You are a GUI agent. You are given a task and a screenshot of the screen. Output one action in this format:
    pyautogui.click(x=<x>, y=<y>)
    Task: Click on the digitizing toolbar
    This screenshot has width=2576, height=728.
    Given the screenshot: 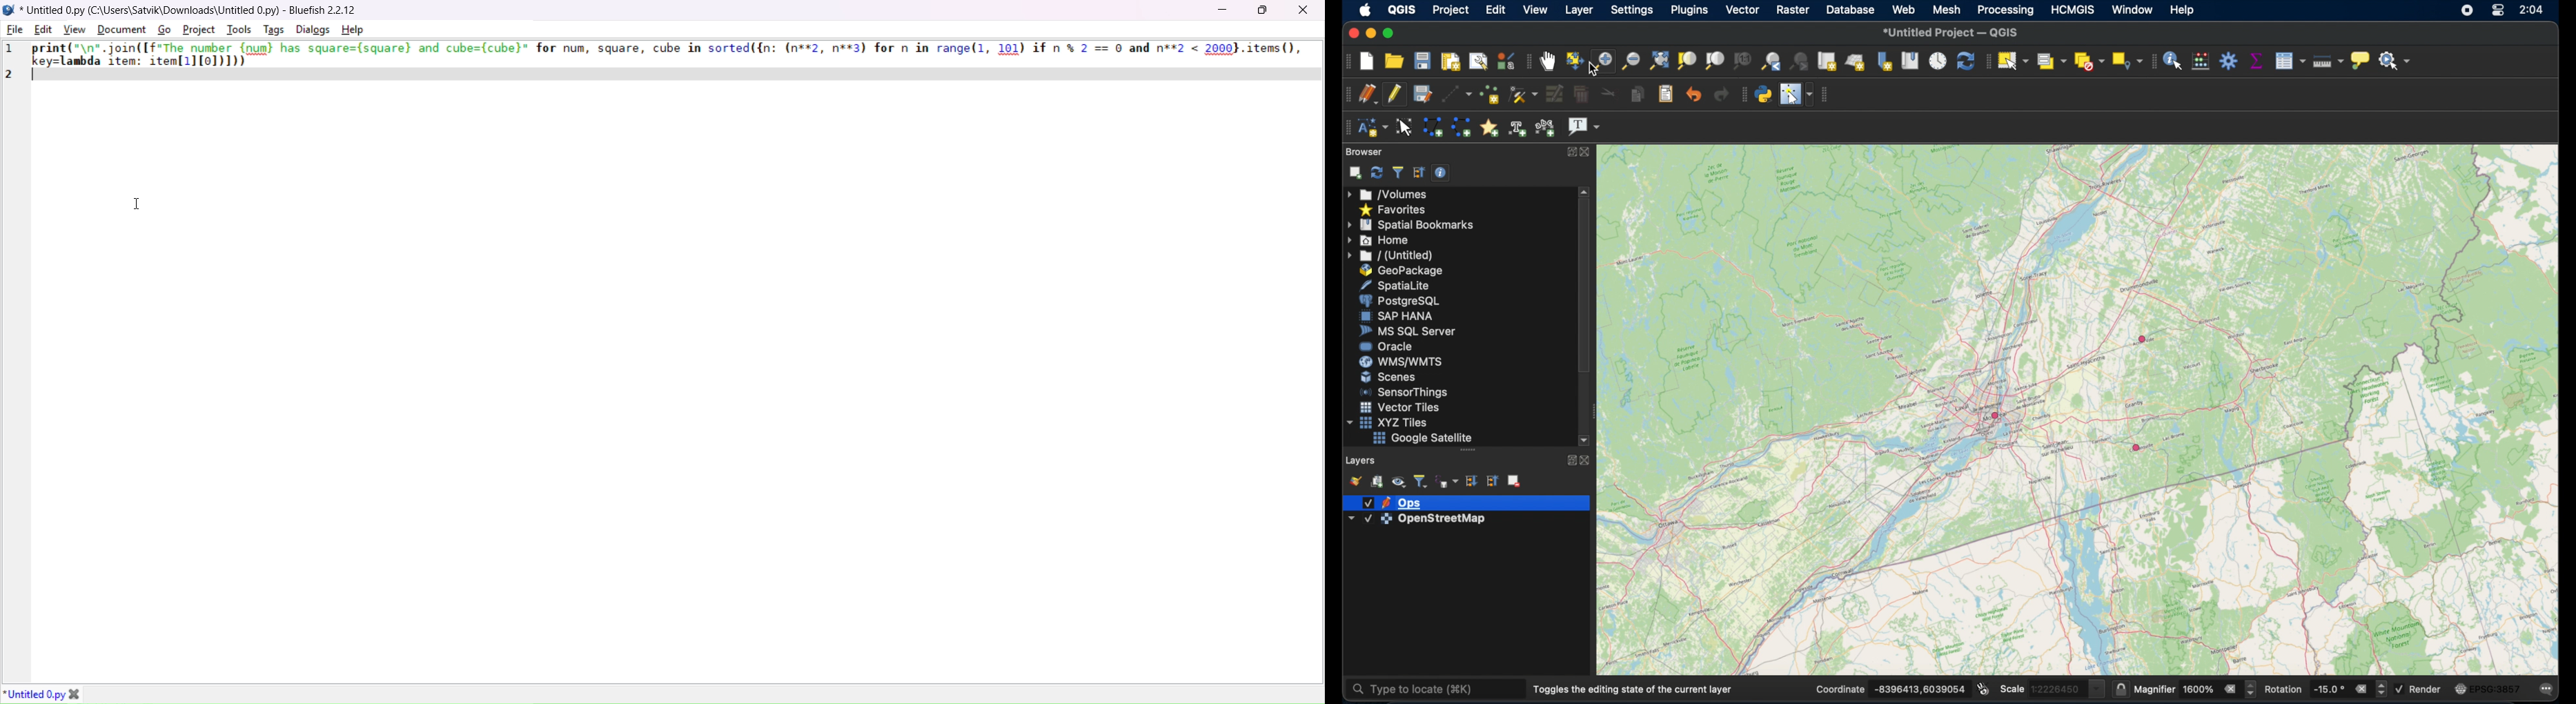 What is the action you would take?
    pyautogui.click(x=1346, y=94)
    